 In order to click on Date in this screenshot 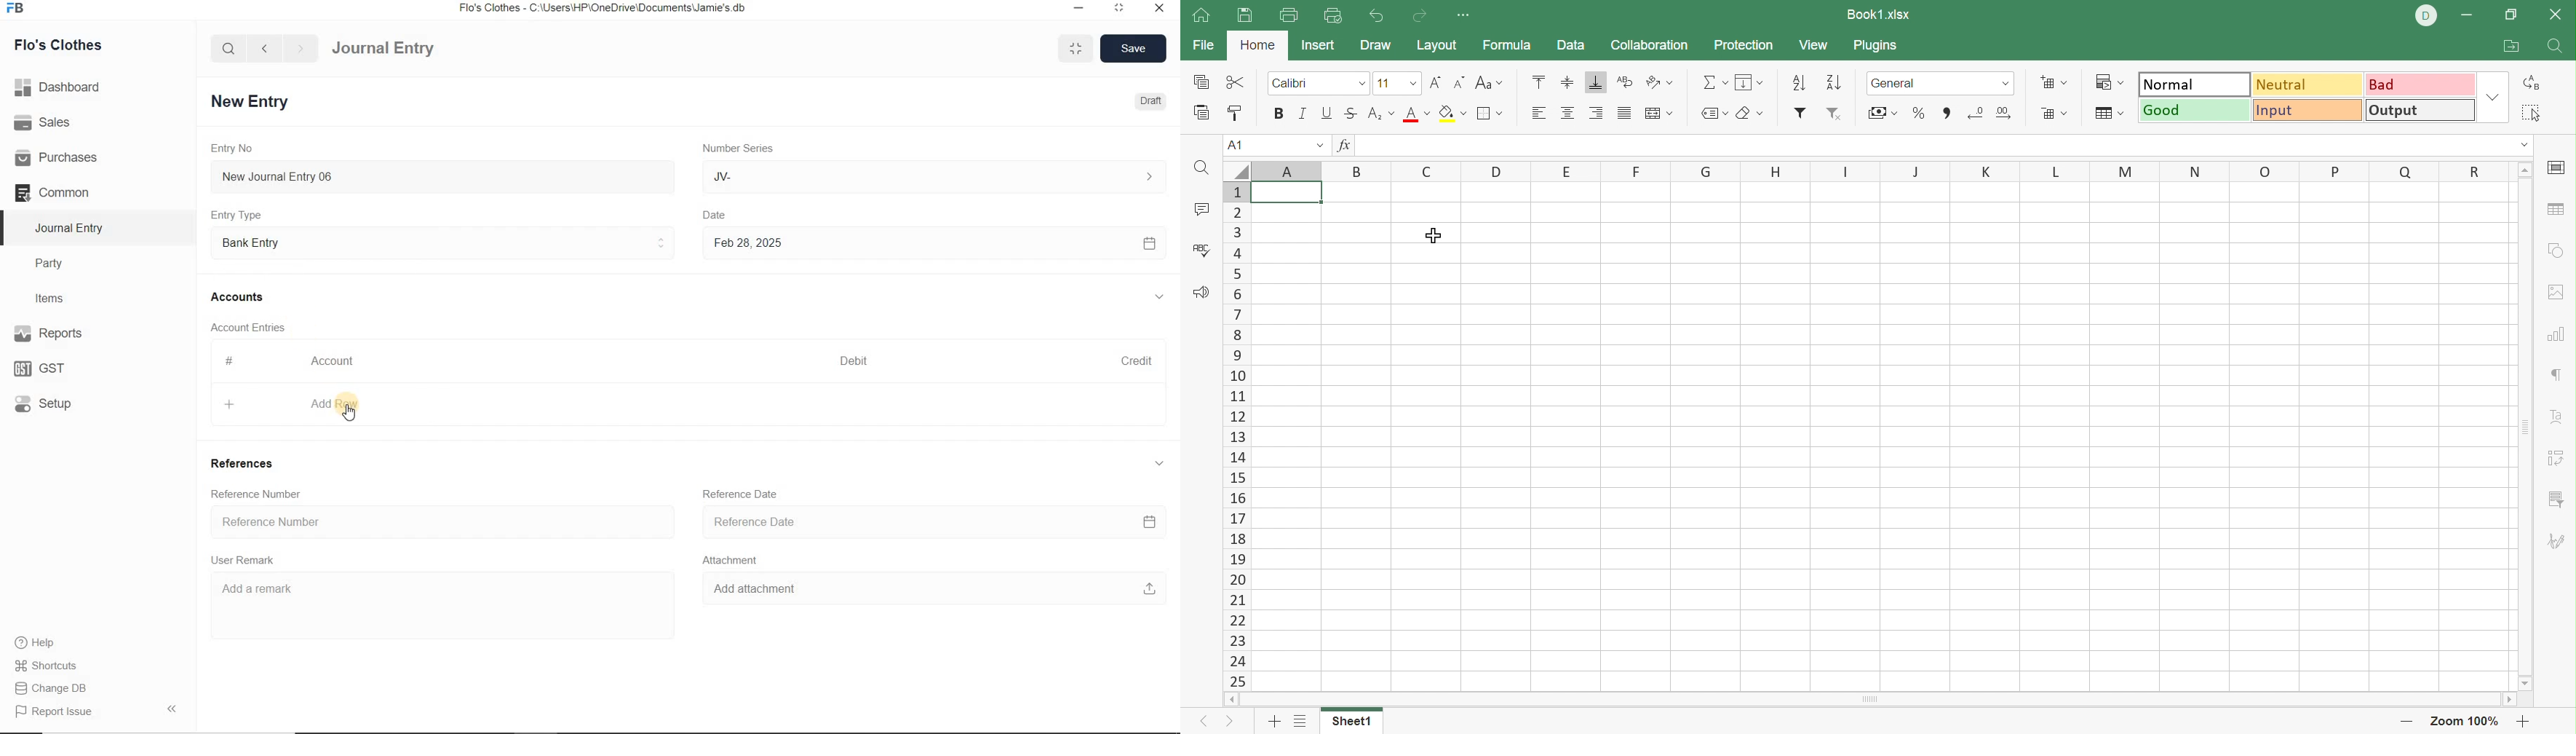, I will do `click(724, 213)`.